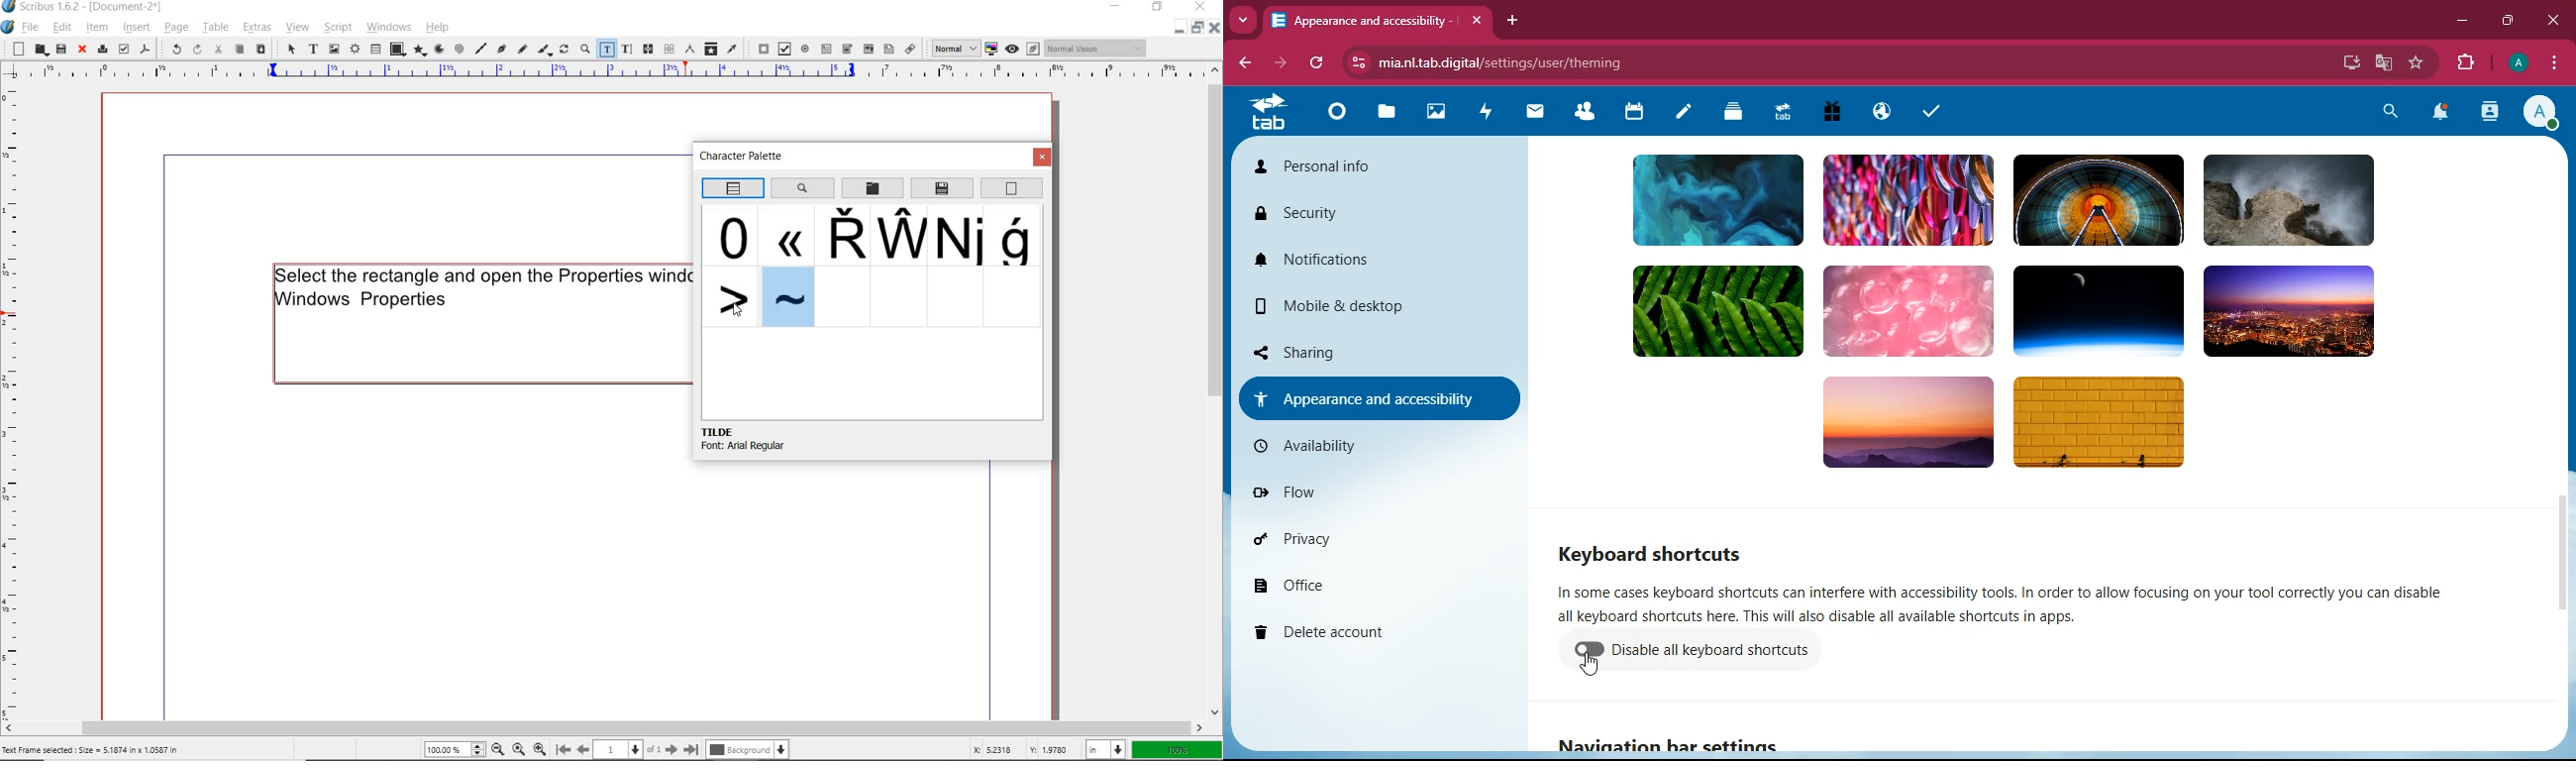 This screenshot has width=2576, height=784. I want to click on home, so click(1337, 121).